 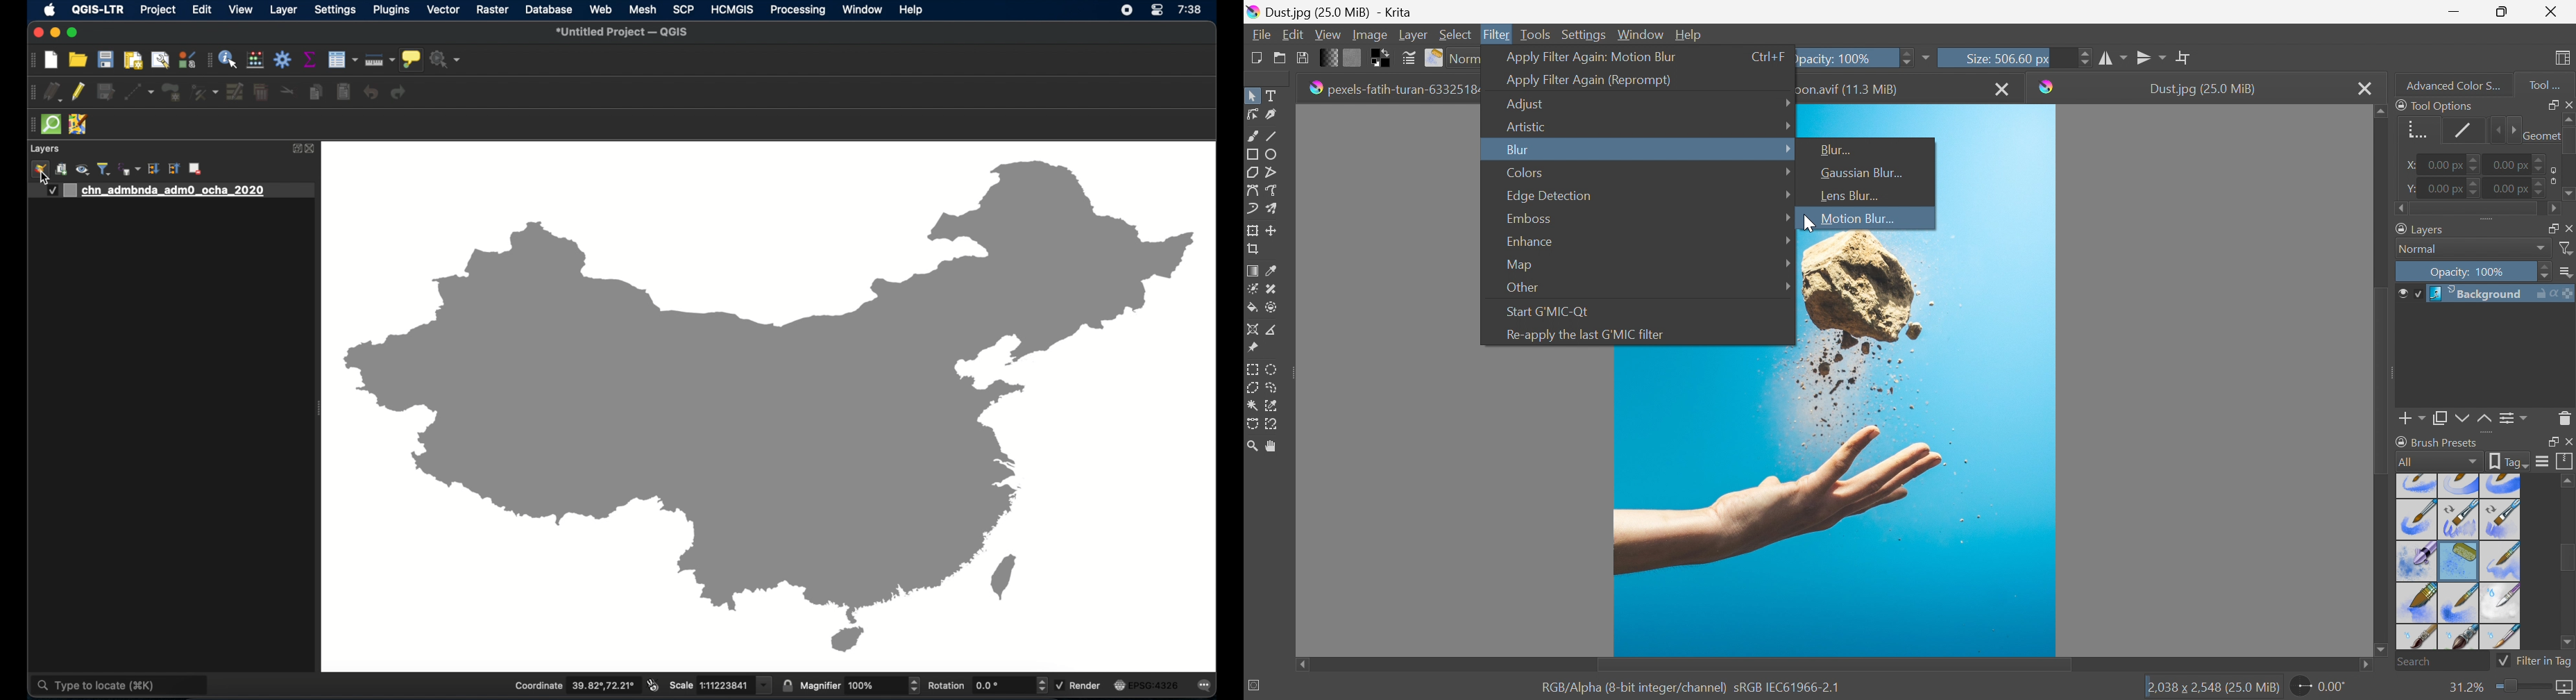 I want to click on paste features, so click(x=345, y=92).